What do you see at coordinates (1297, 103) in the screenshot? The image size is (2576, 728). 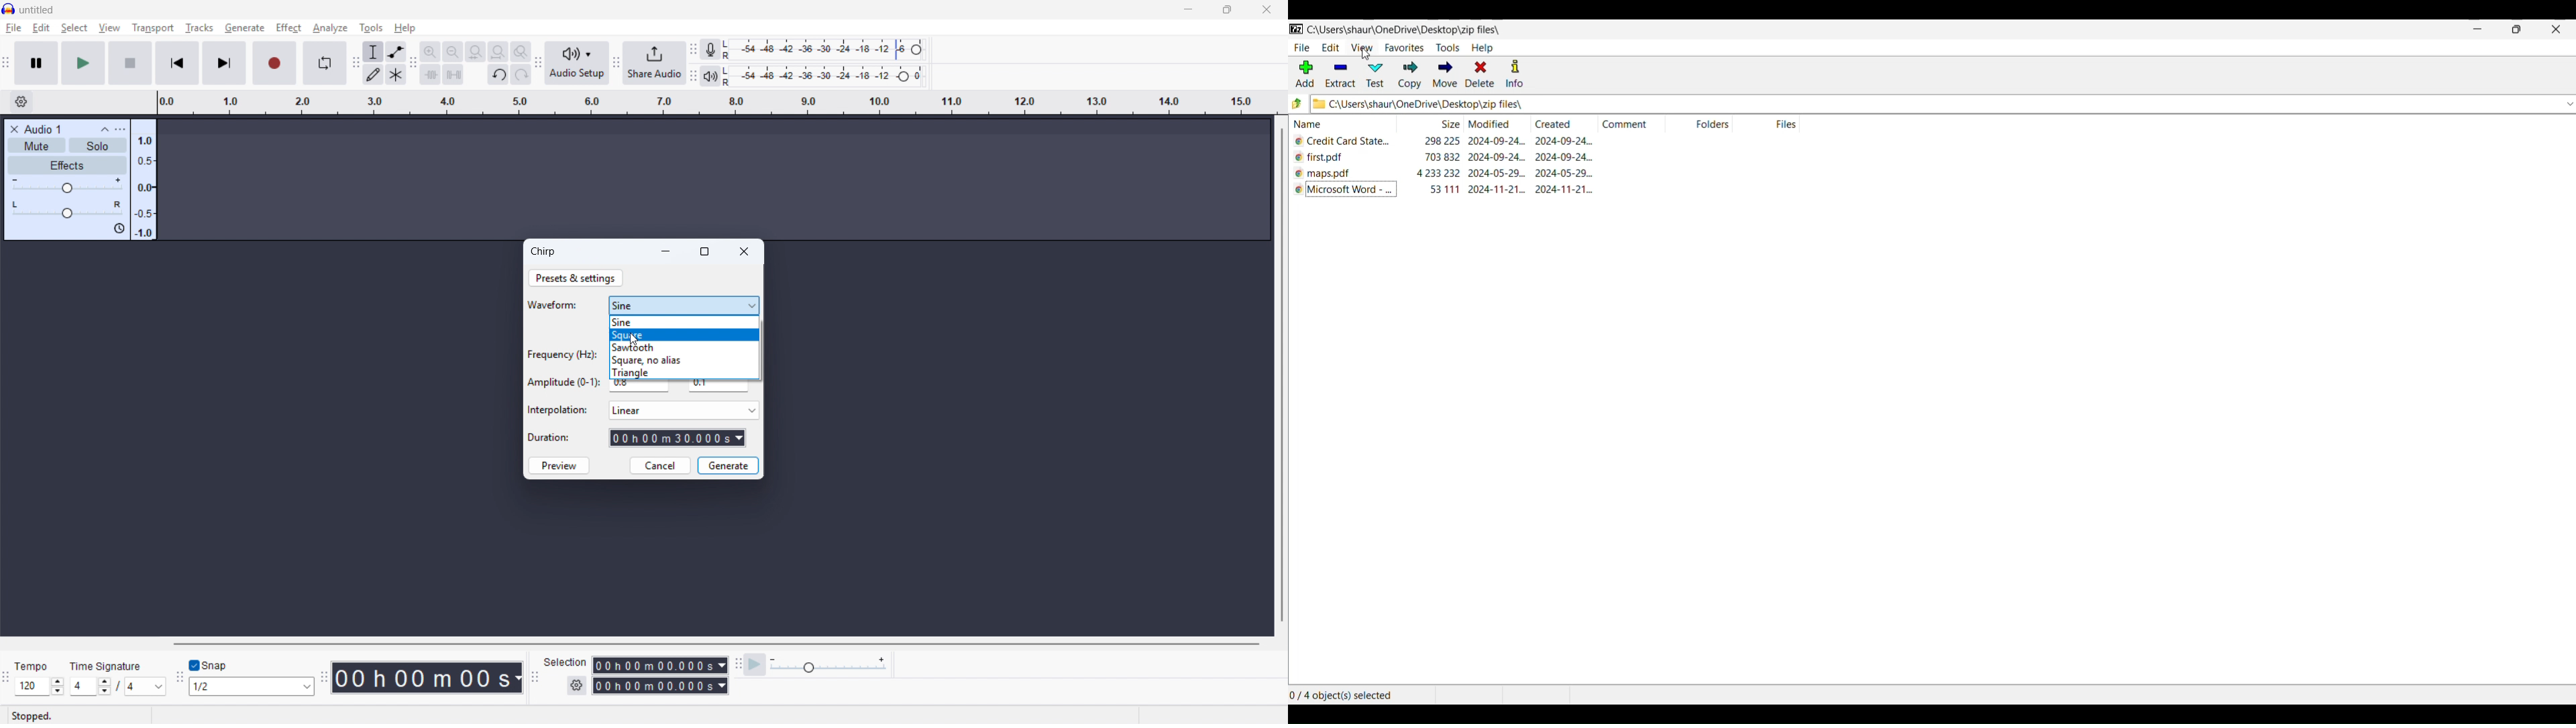 I see `up to parent folder` at bounding box center [1297, 103].